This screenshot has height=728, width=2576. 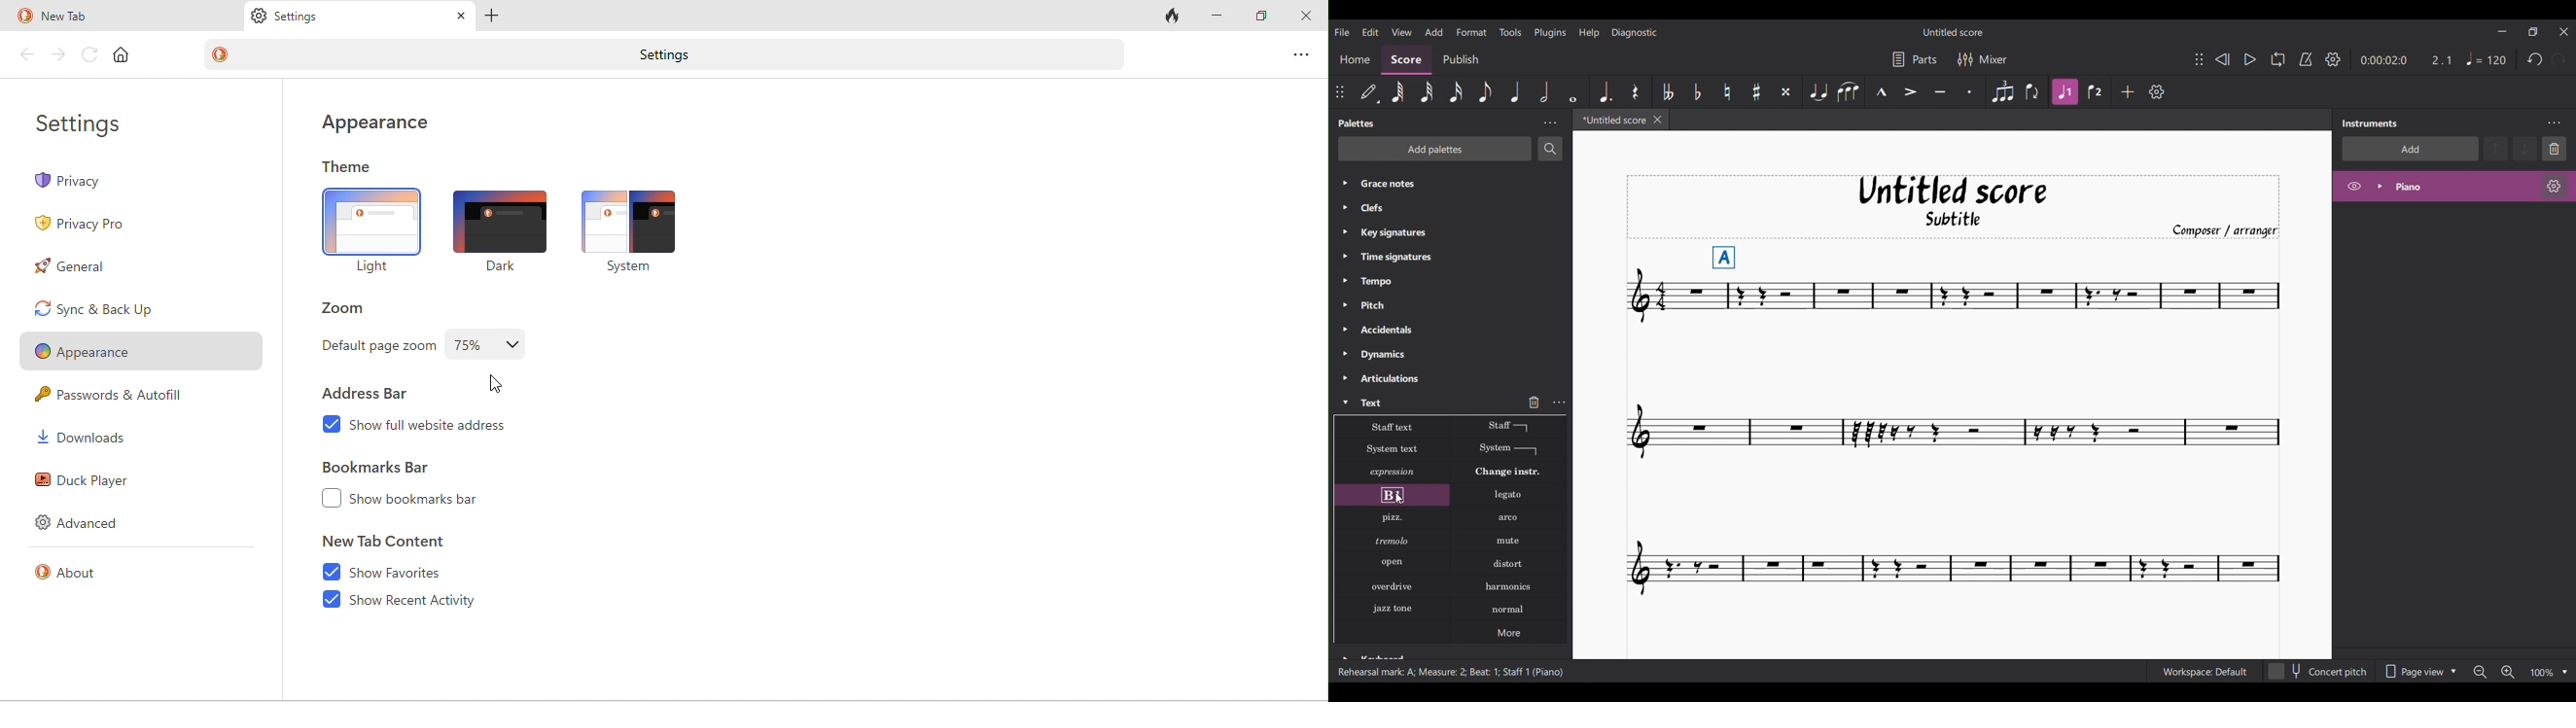 What do you see at coordinates (1757, 92) in the screenshot?
I see `Toggle sharp` at bounding box center [1757, 92].